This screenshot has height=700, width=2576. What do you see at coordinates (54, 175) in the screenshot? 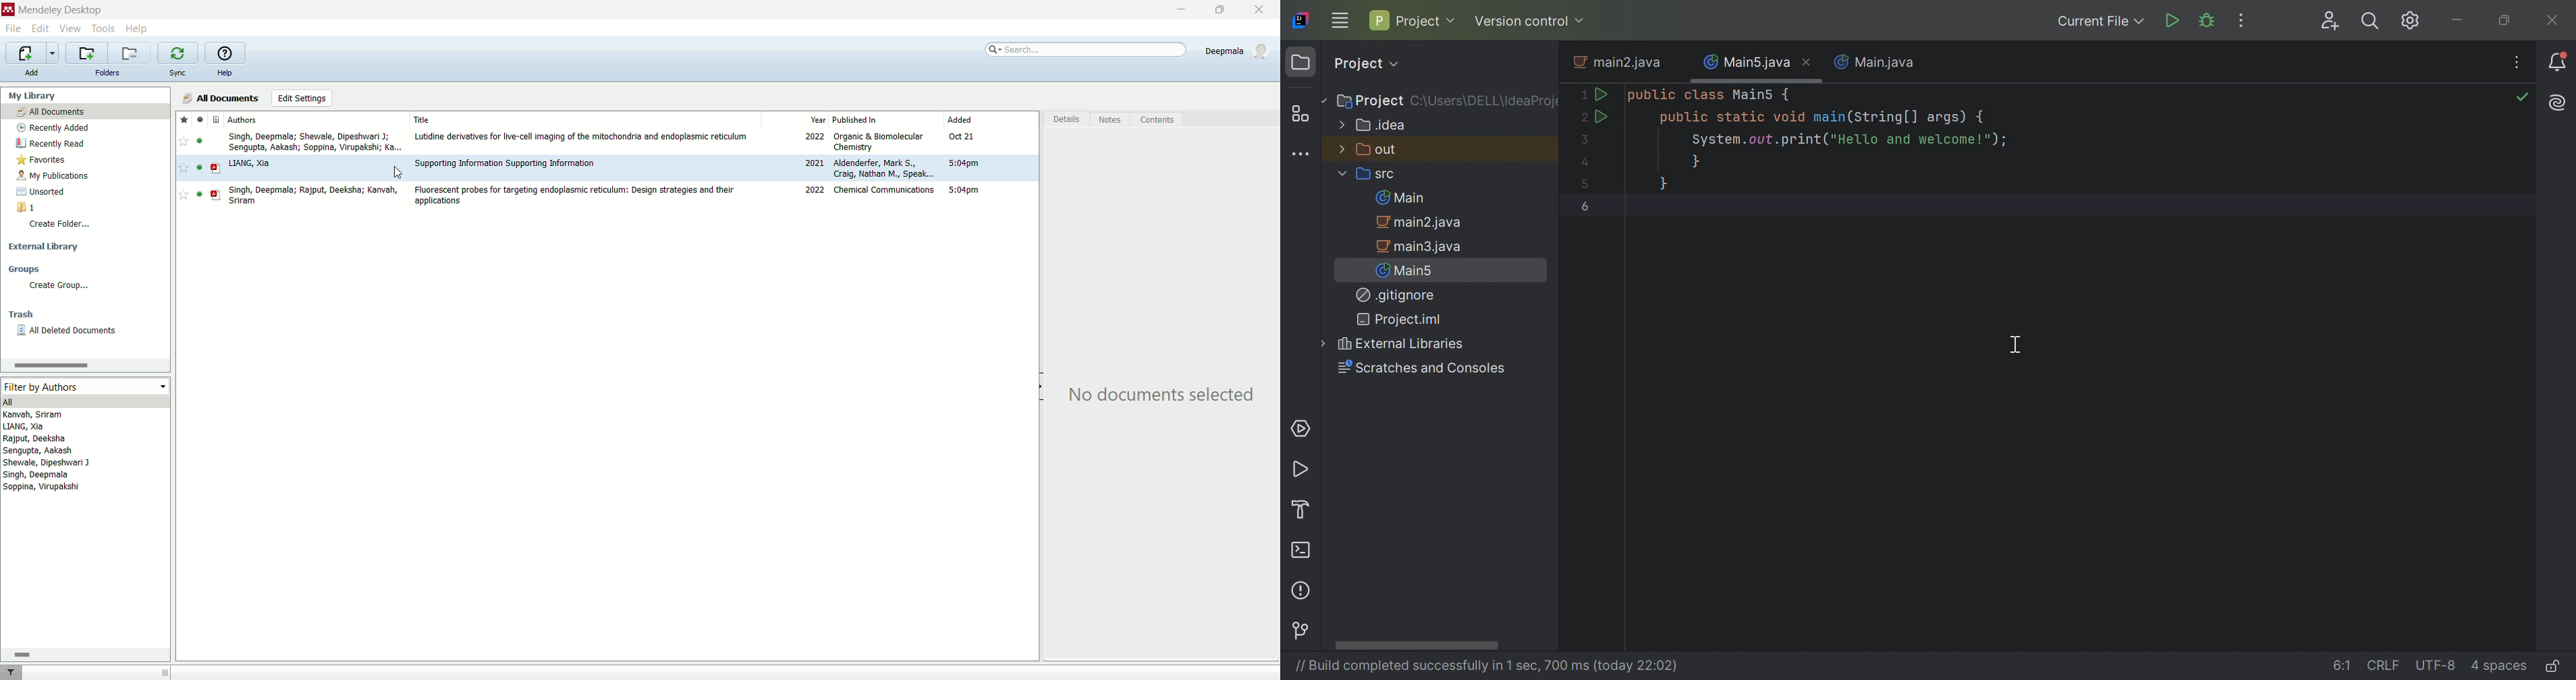
I see `my publication` at bounding box center [54, 175].